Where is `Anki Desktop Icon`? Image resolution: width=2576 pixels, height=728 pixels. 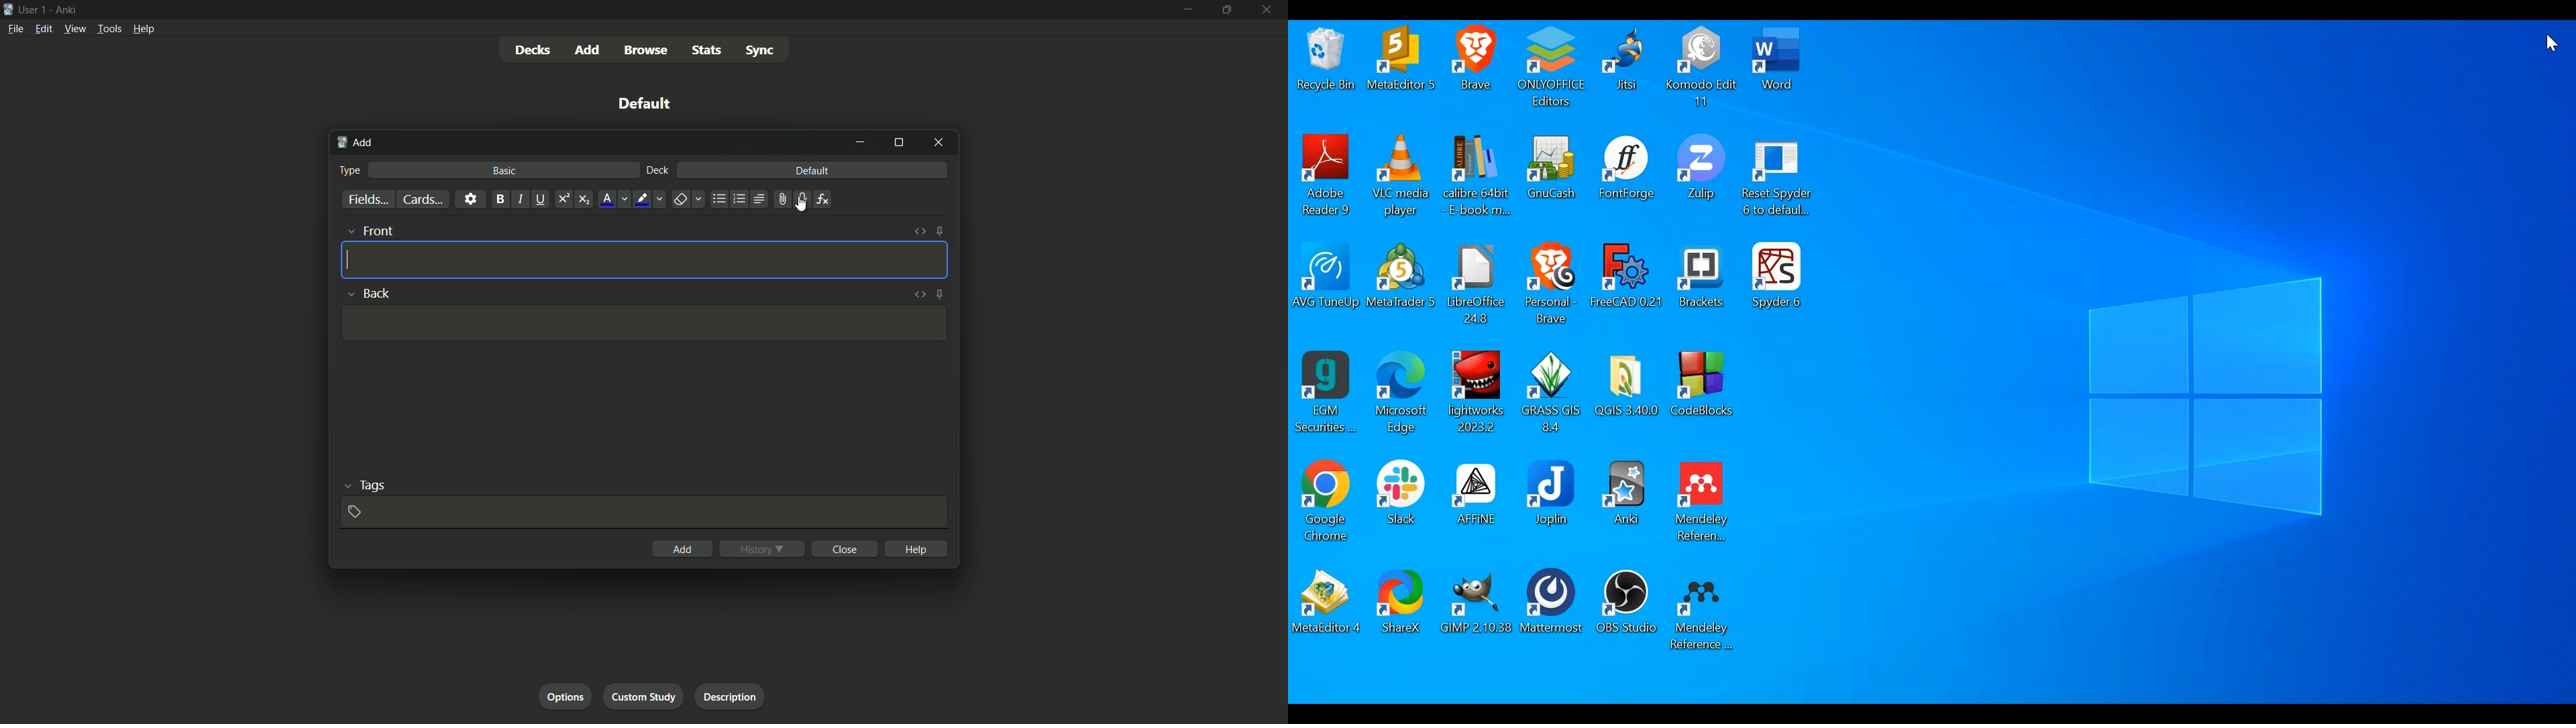
Anki Desktop Icon is located at coordinates (1625, 501).